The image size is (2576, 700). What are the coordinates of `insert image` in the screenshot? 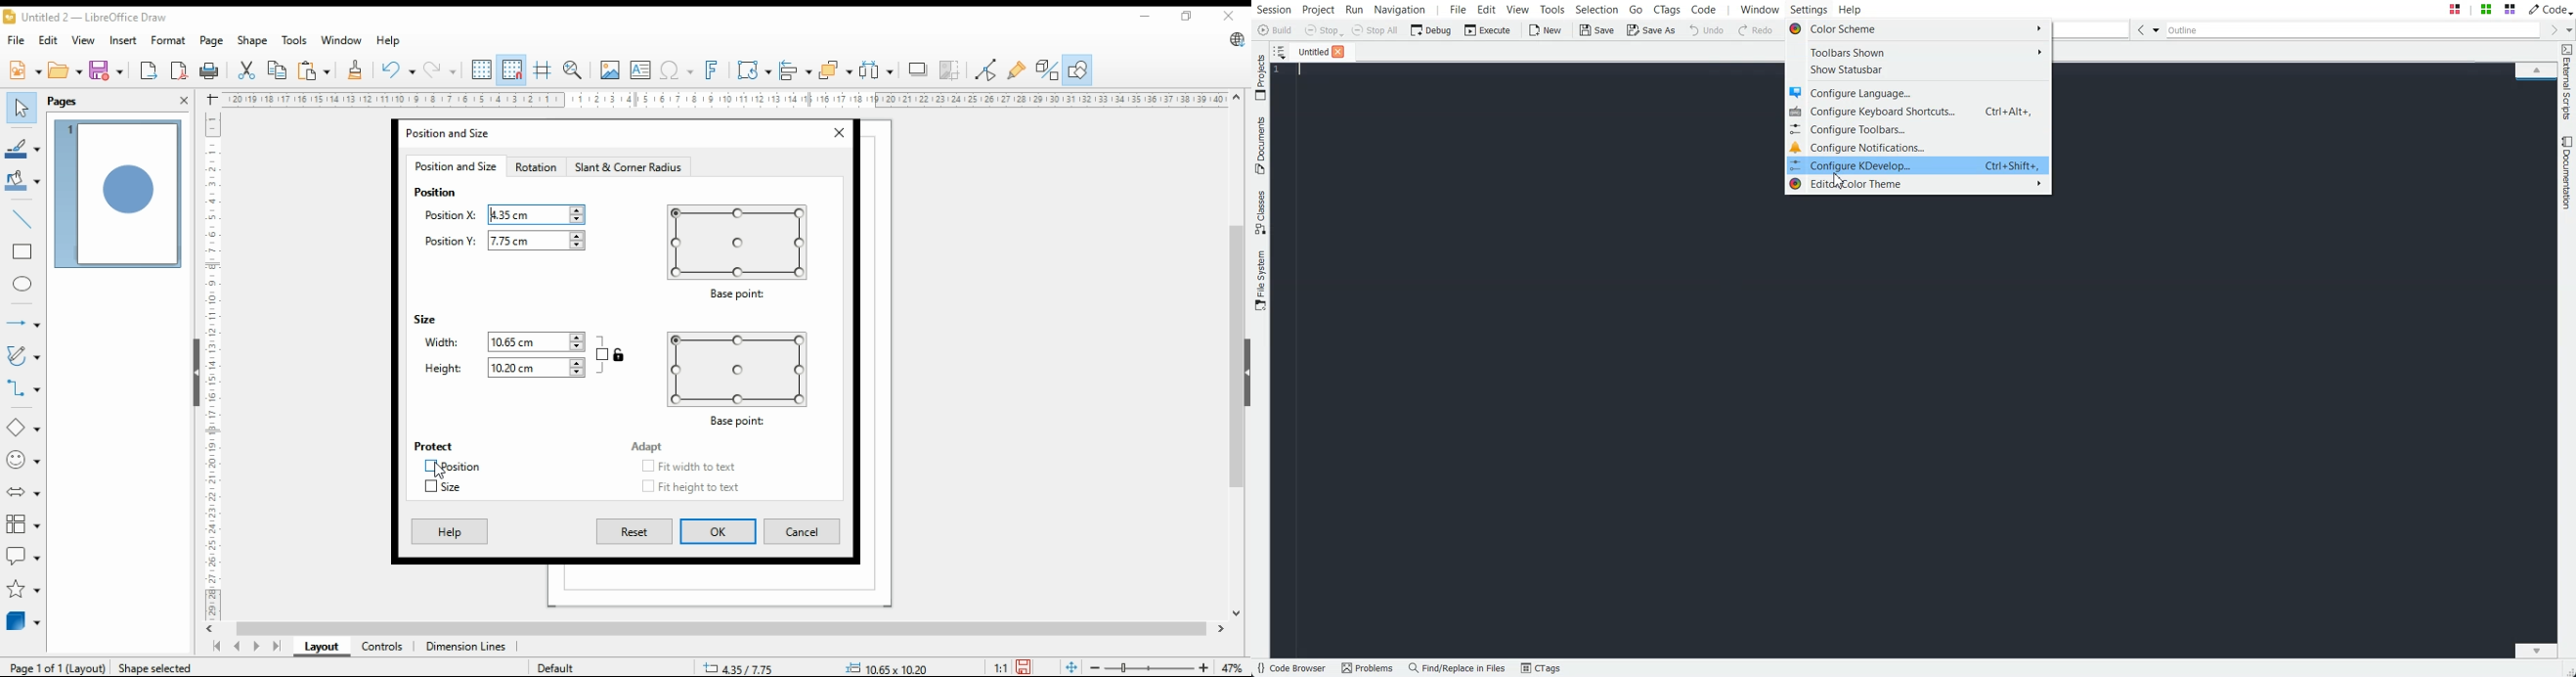 It's located at (610, 69).